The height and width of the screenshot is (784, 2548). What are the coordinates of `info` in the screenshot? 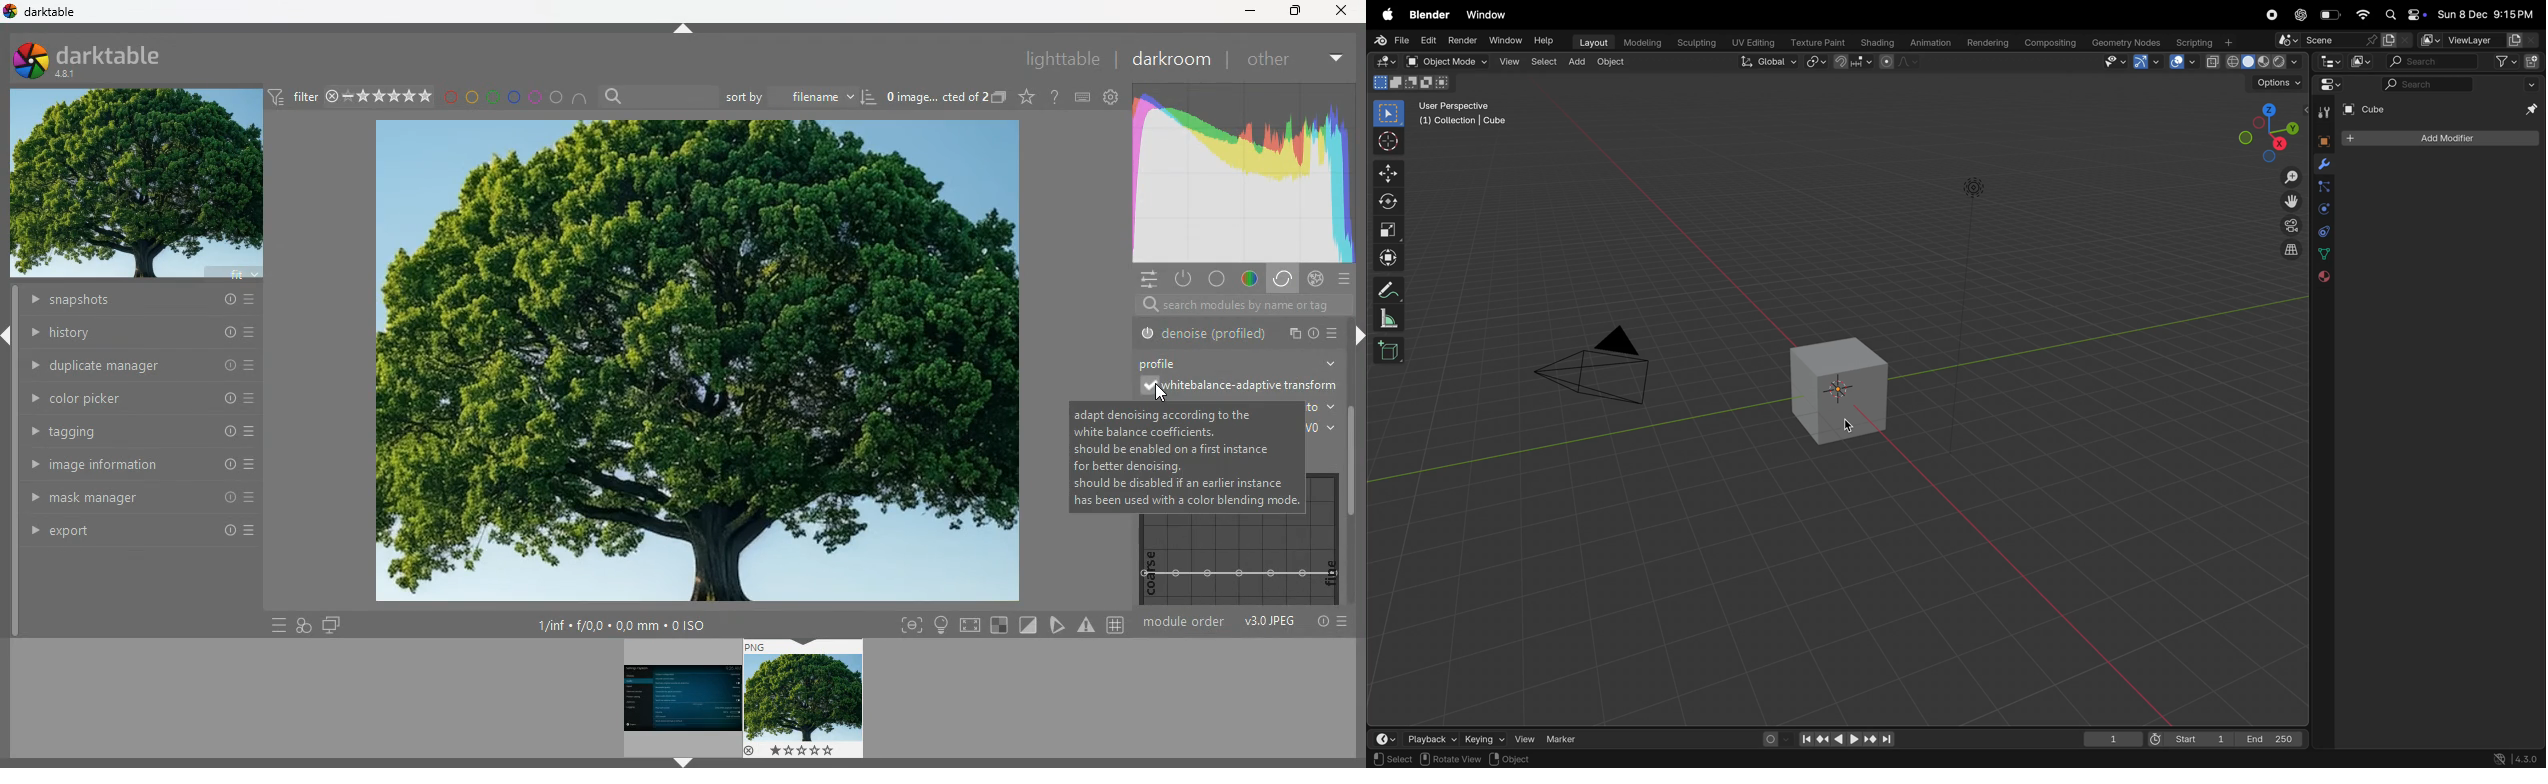 It's located at (1322, 622).